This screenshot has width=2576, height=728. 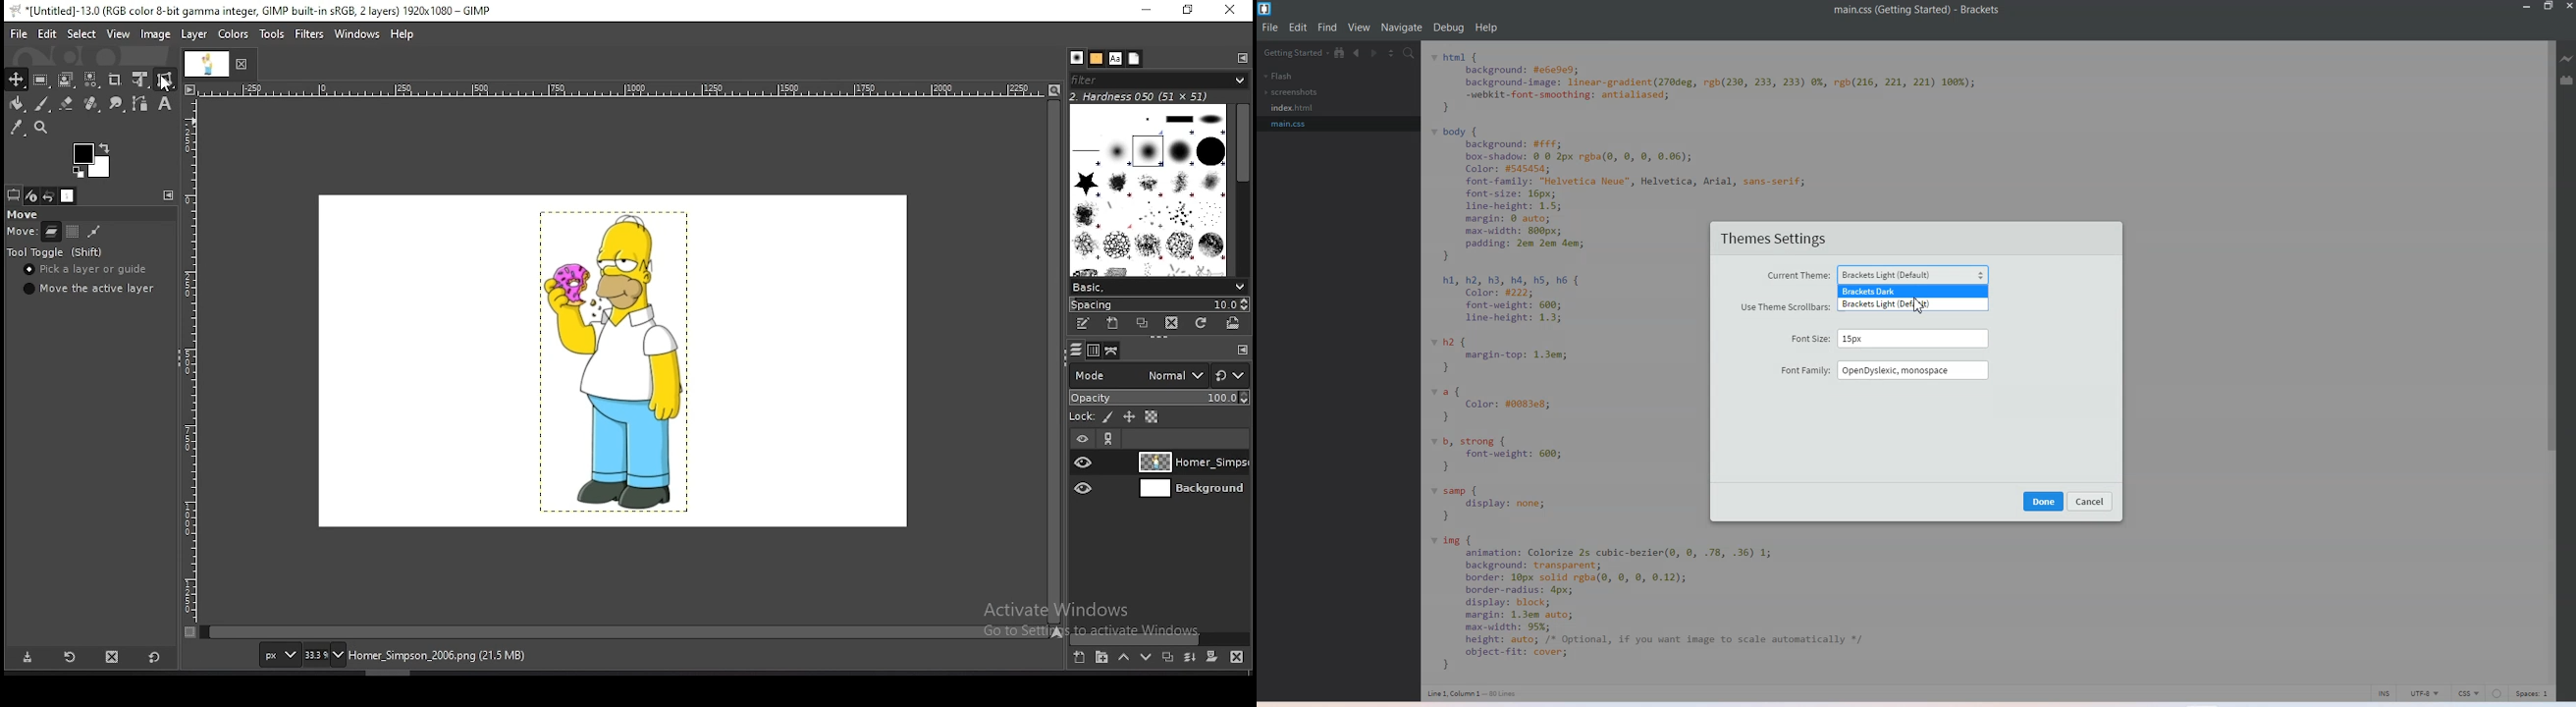 I want to click on move tool, so click(x=17, y=80).